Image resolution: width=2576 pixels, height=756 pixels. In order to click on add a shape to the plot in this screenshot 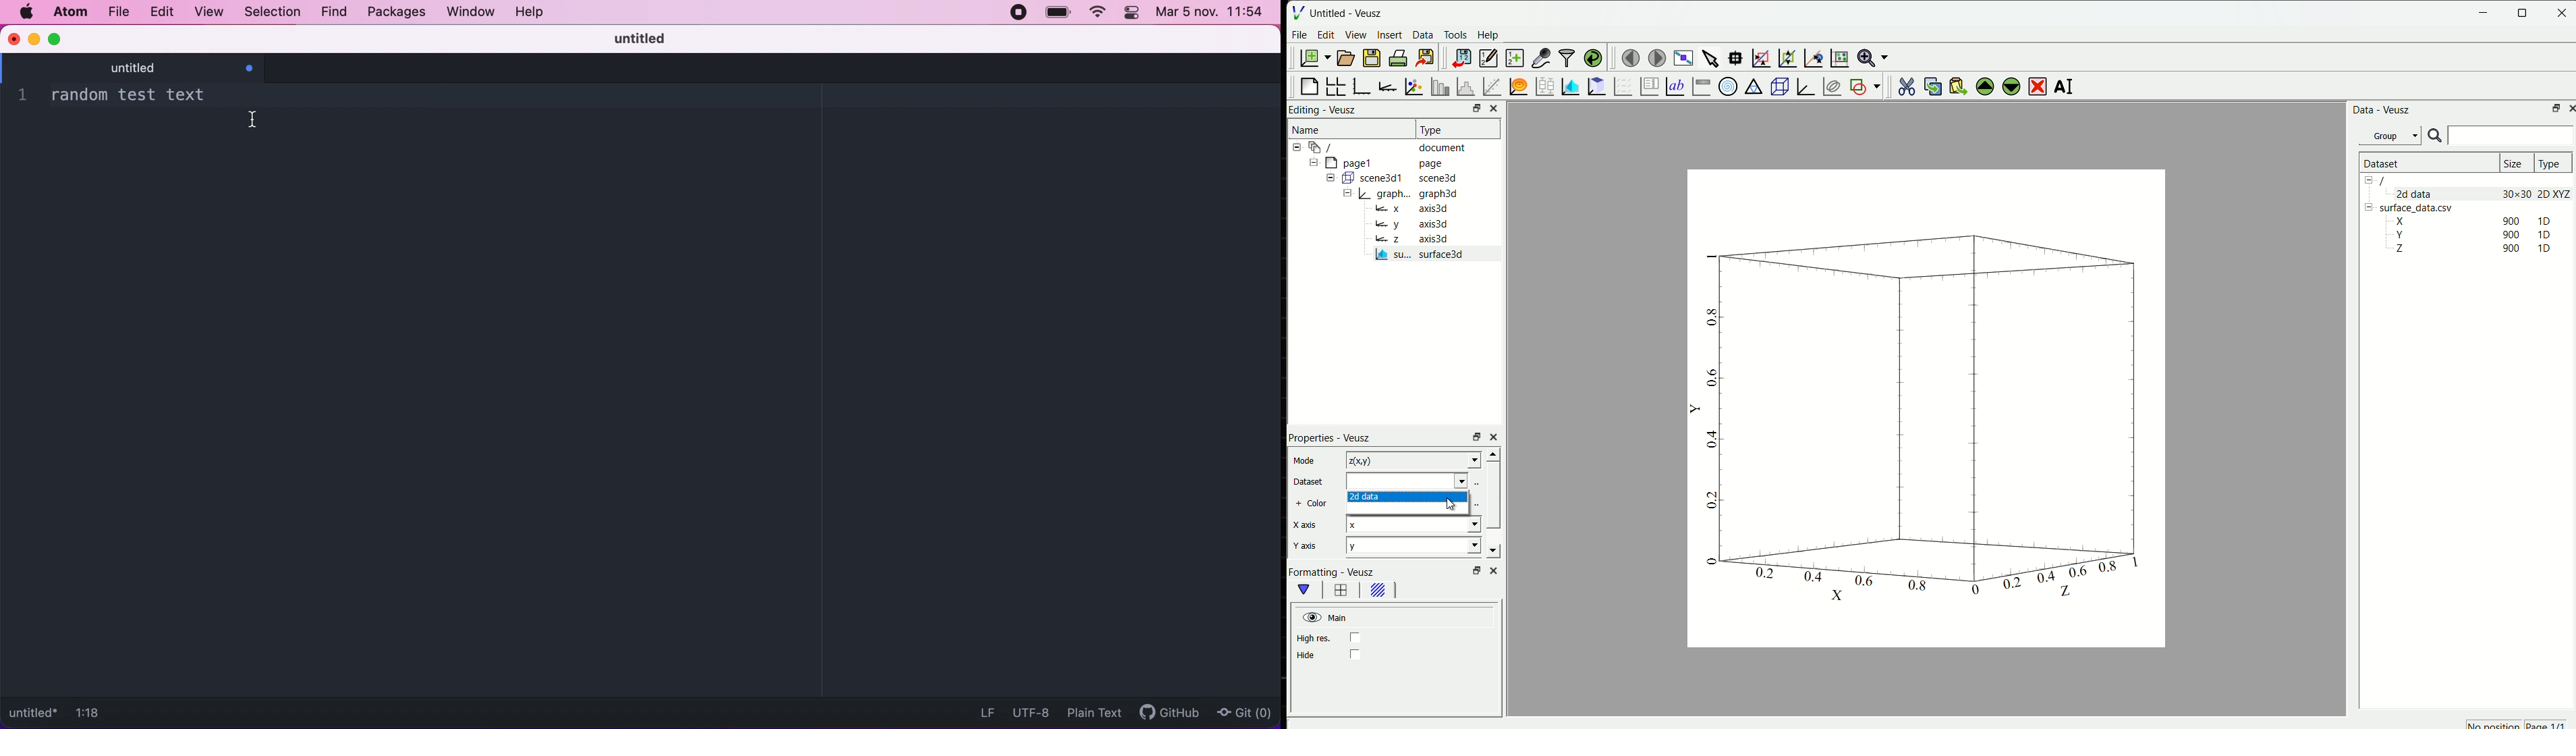, I will do `click(1865, 86)`.